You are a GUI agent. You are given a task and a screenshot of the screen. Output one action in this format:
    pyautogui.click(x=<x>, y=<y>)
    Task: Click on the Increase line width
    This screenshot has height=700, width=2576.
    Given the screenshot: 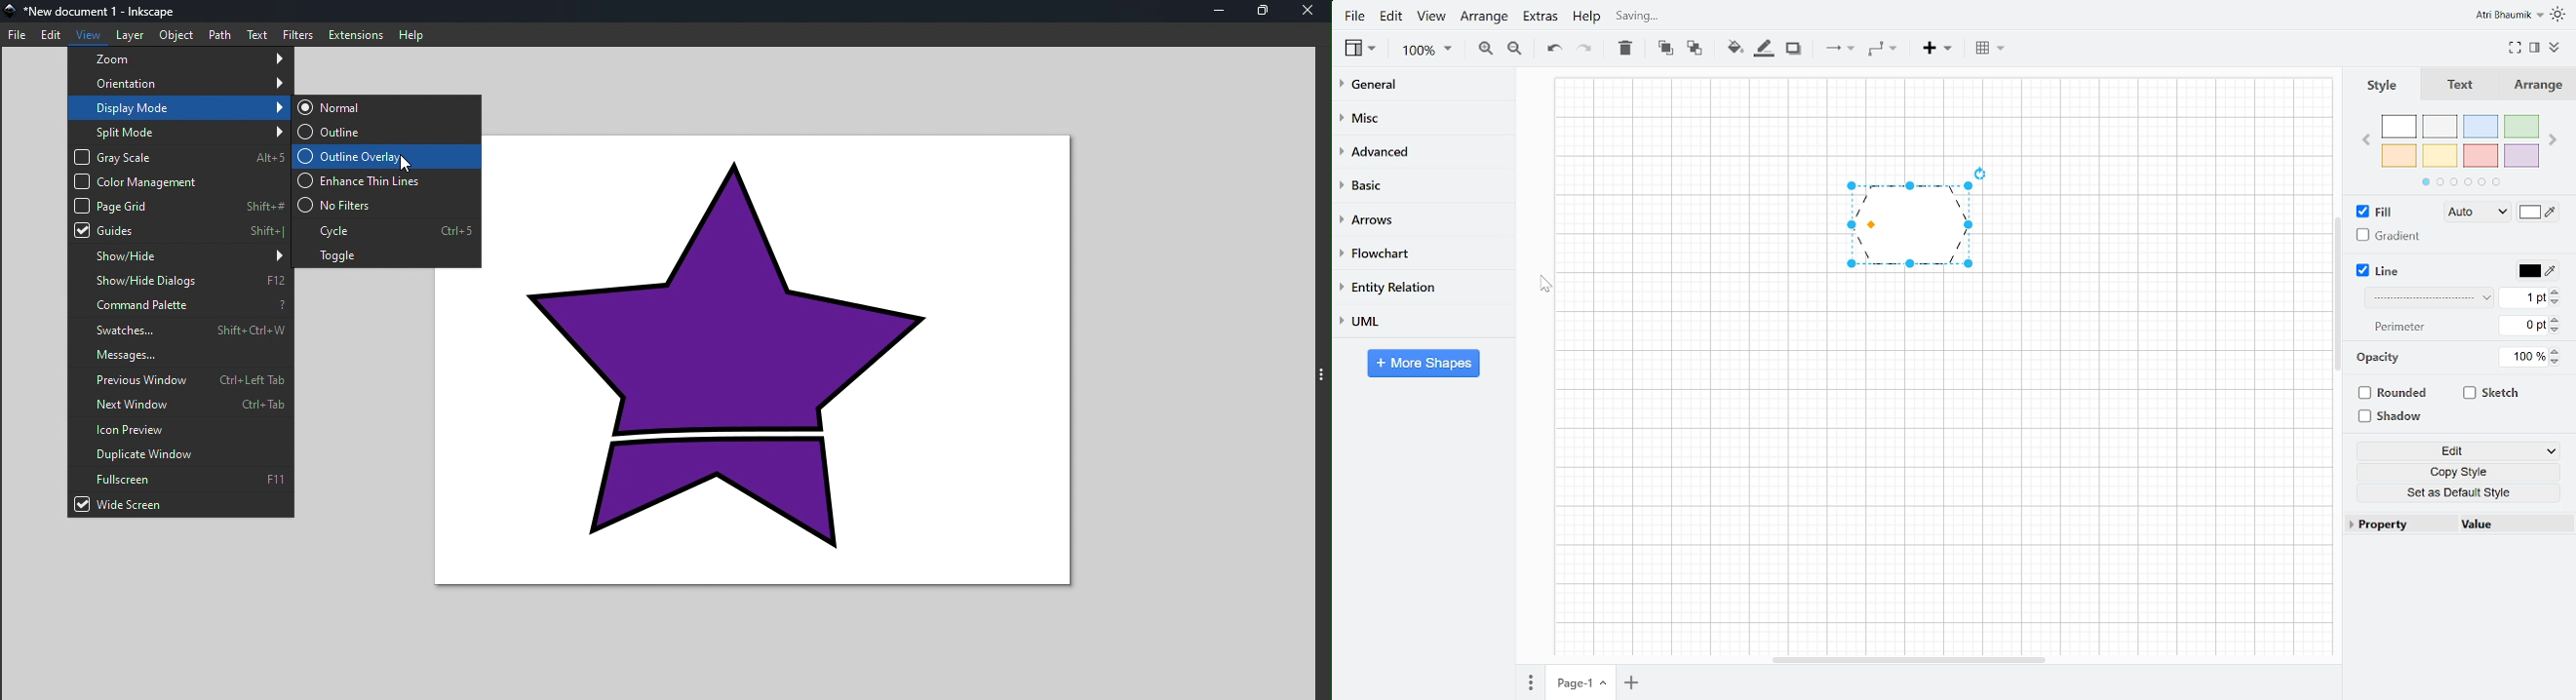 What is the action you would take?
    pyautogui.click(x=2557, y=293)
    